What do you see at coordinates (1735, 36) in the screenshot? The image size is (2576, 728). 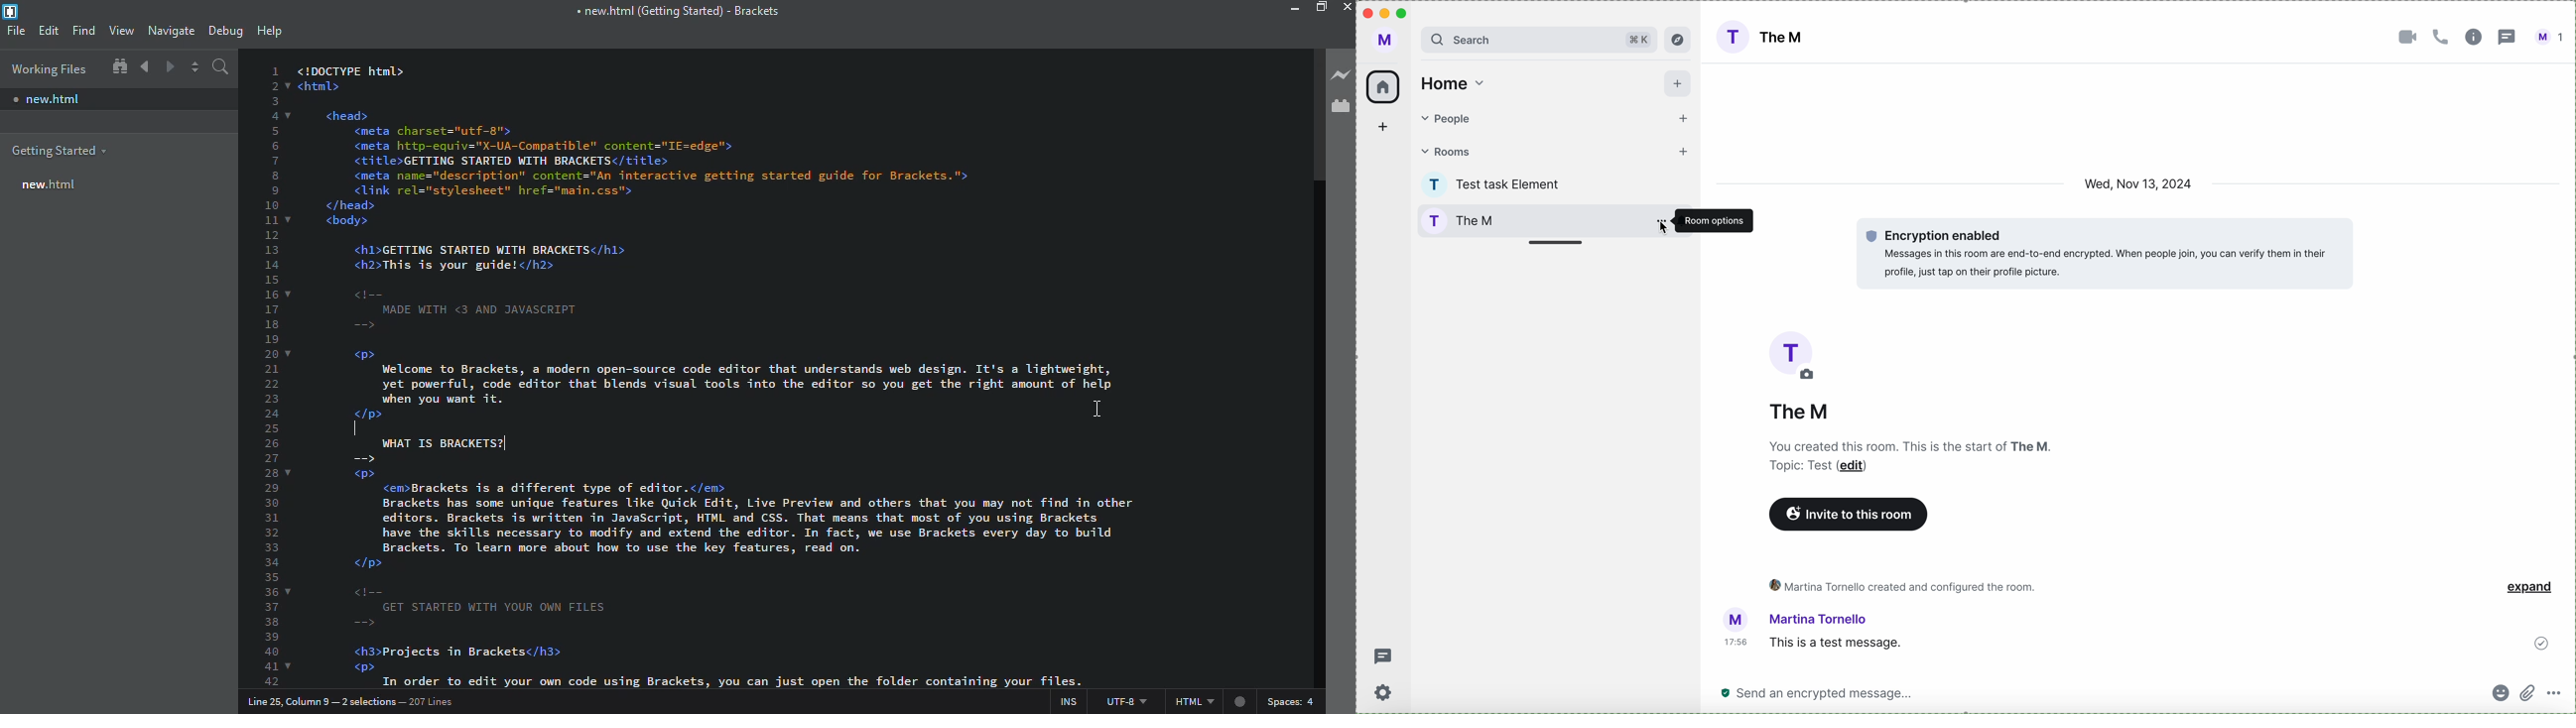 I see `profile` at bounding box center [1735, 36].